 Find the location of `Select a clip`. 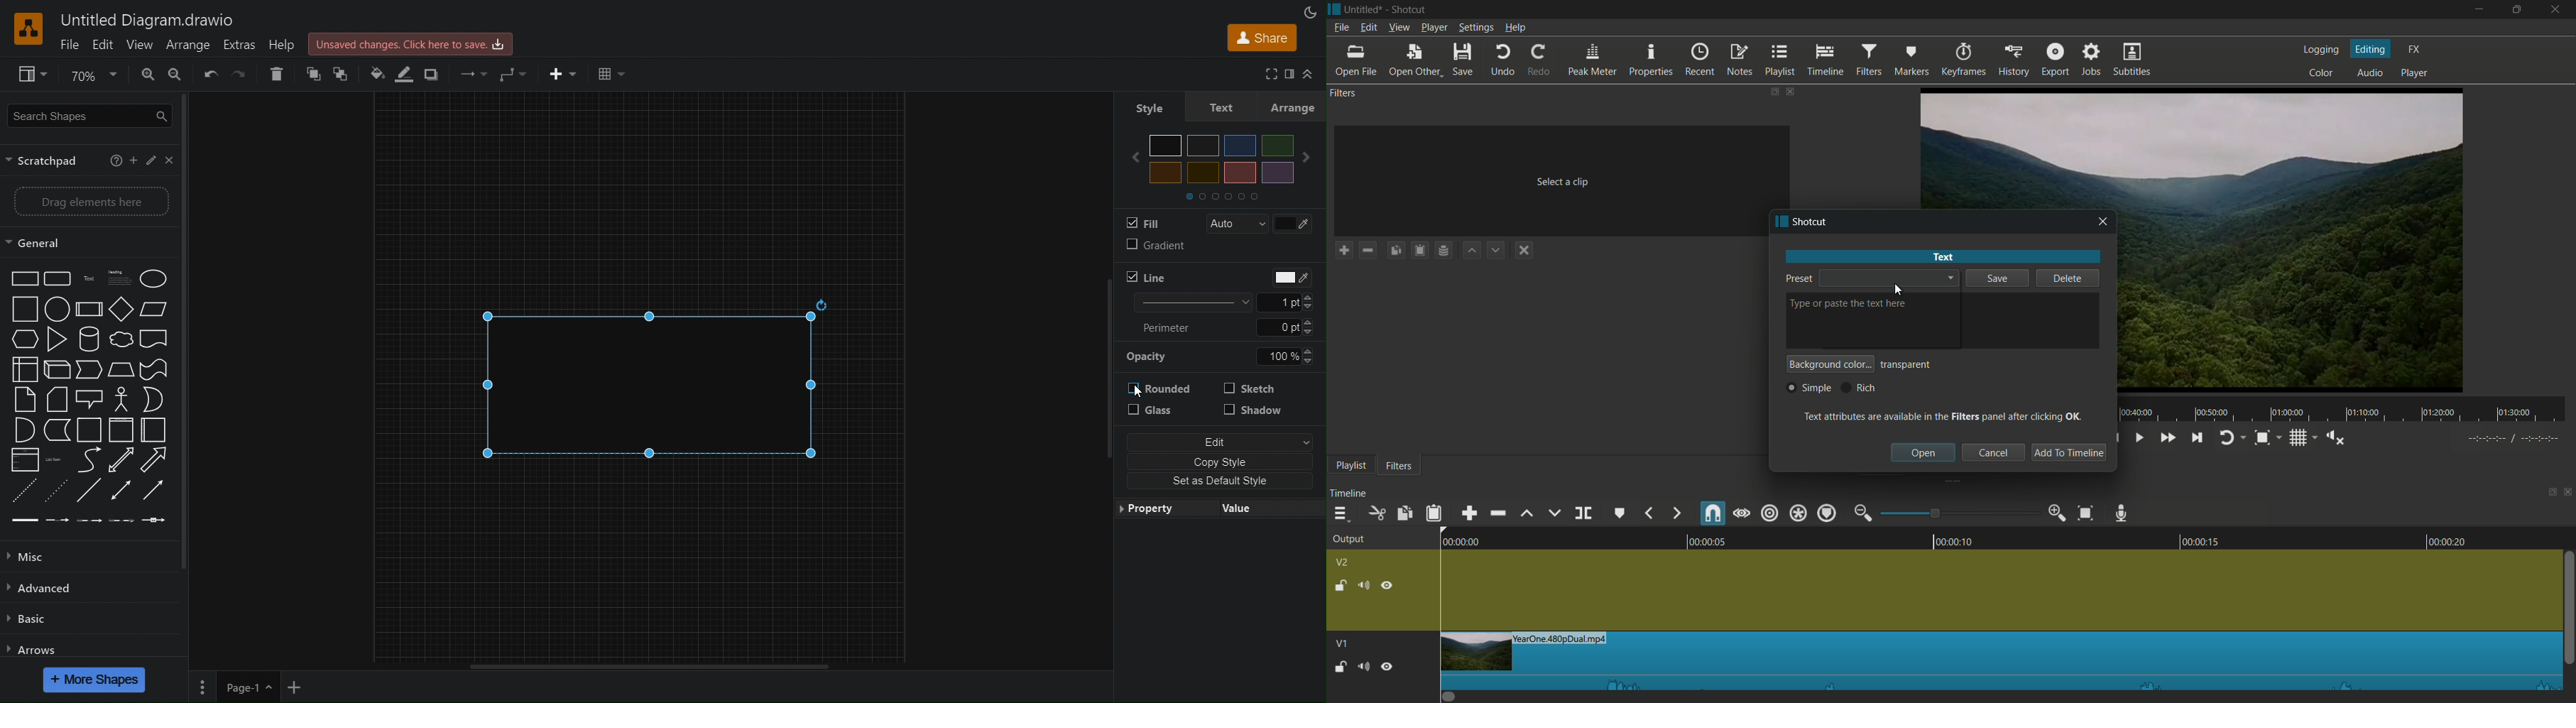

Select a clip is located at coordinates (1557, 177).